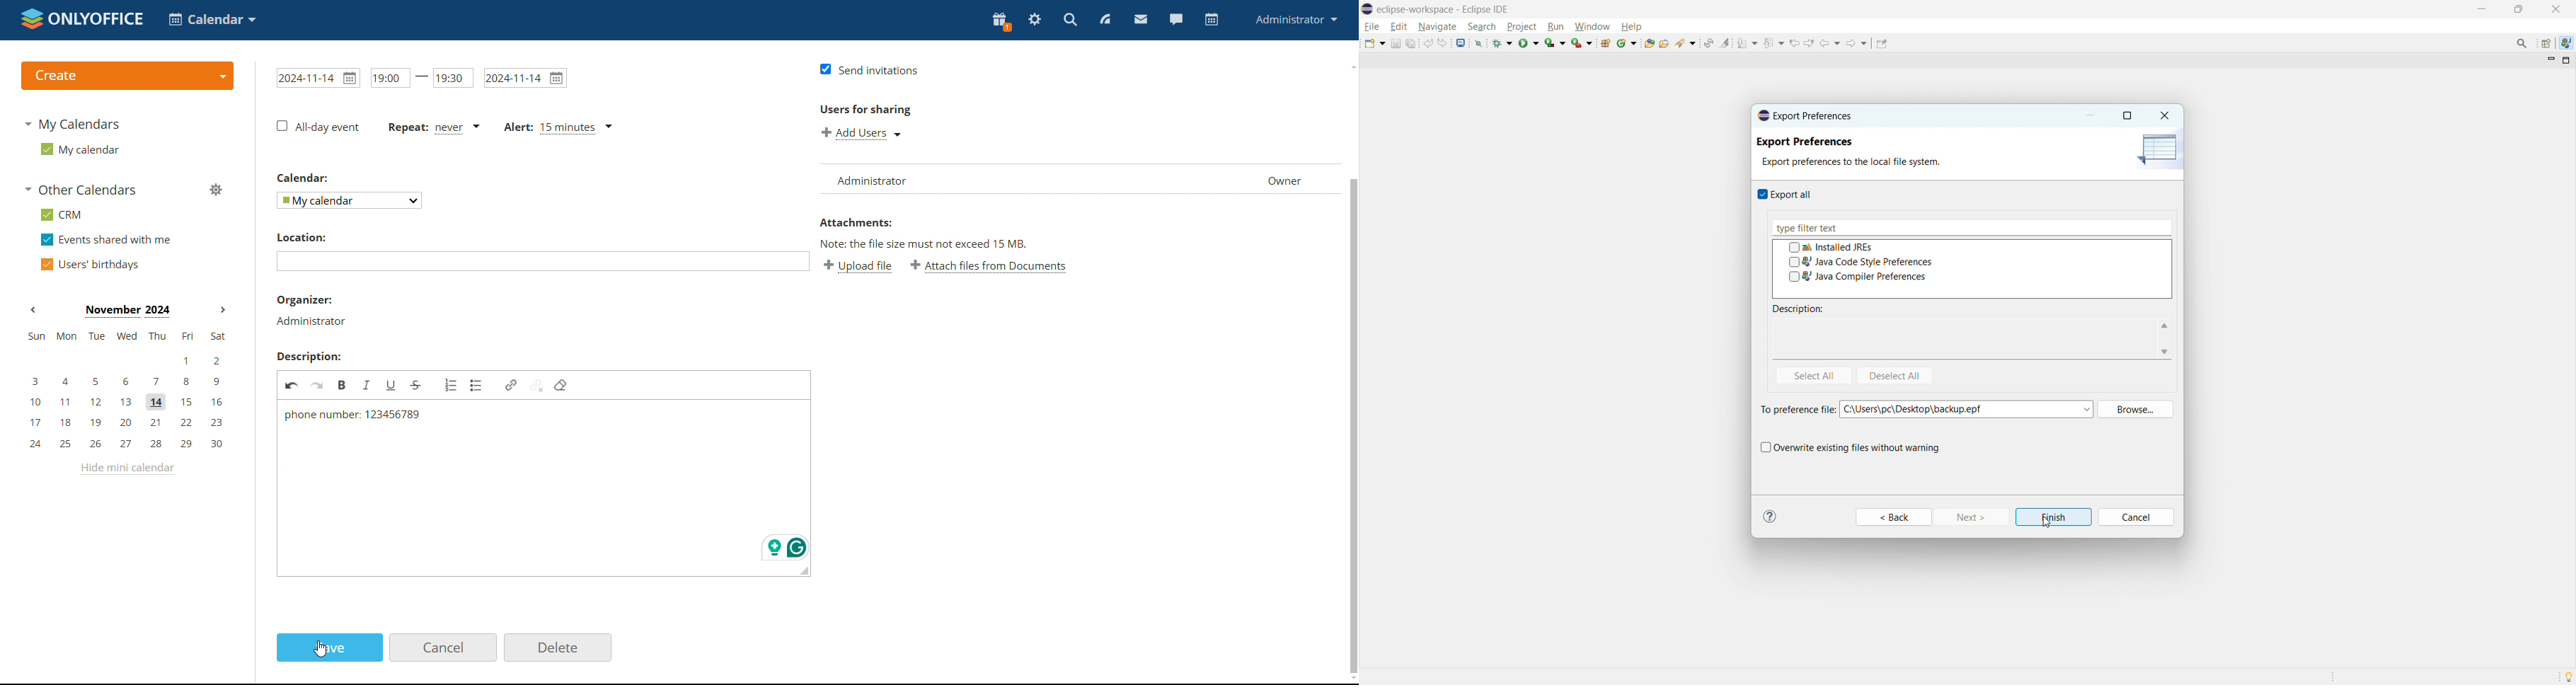 This screenshot has width=2576, height=700. Describe the element at coordinates (1893, 375) in the screenshot. I see `deselect all` at that location.